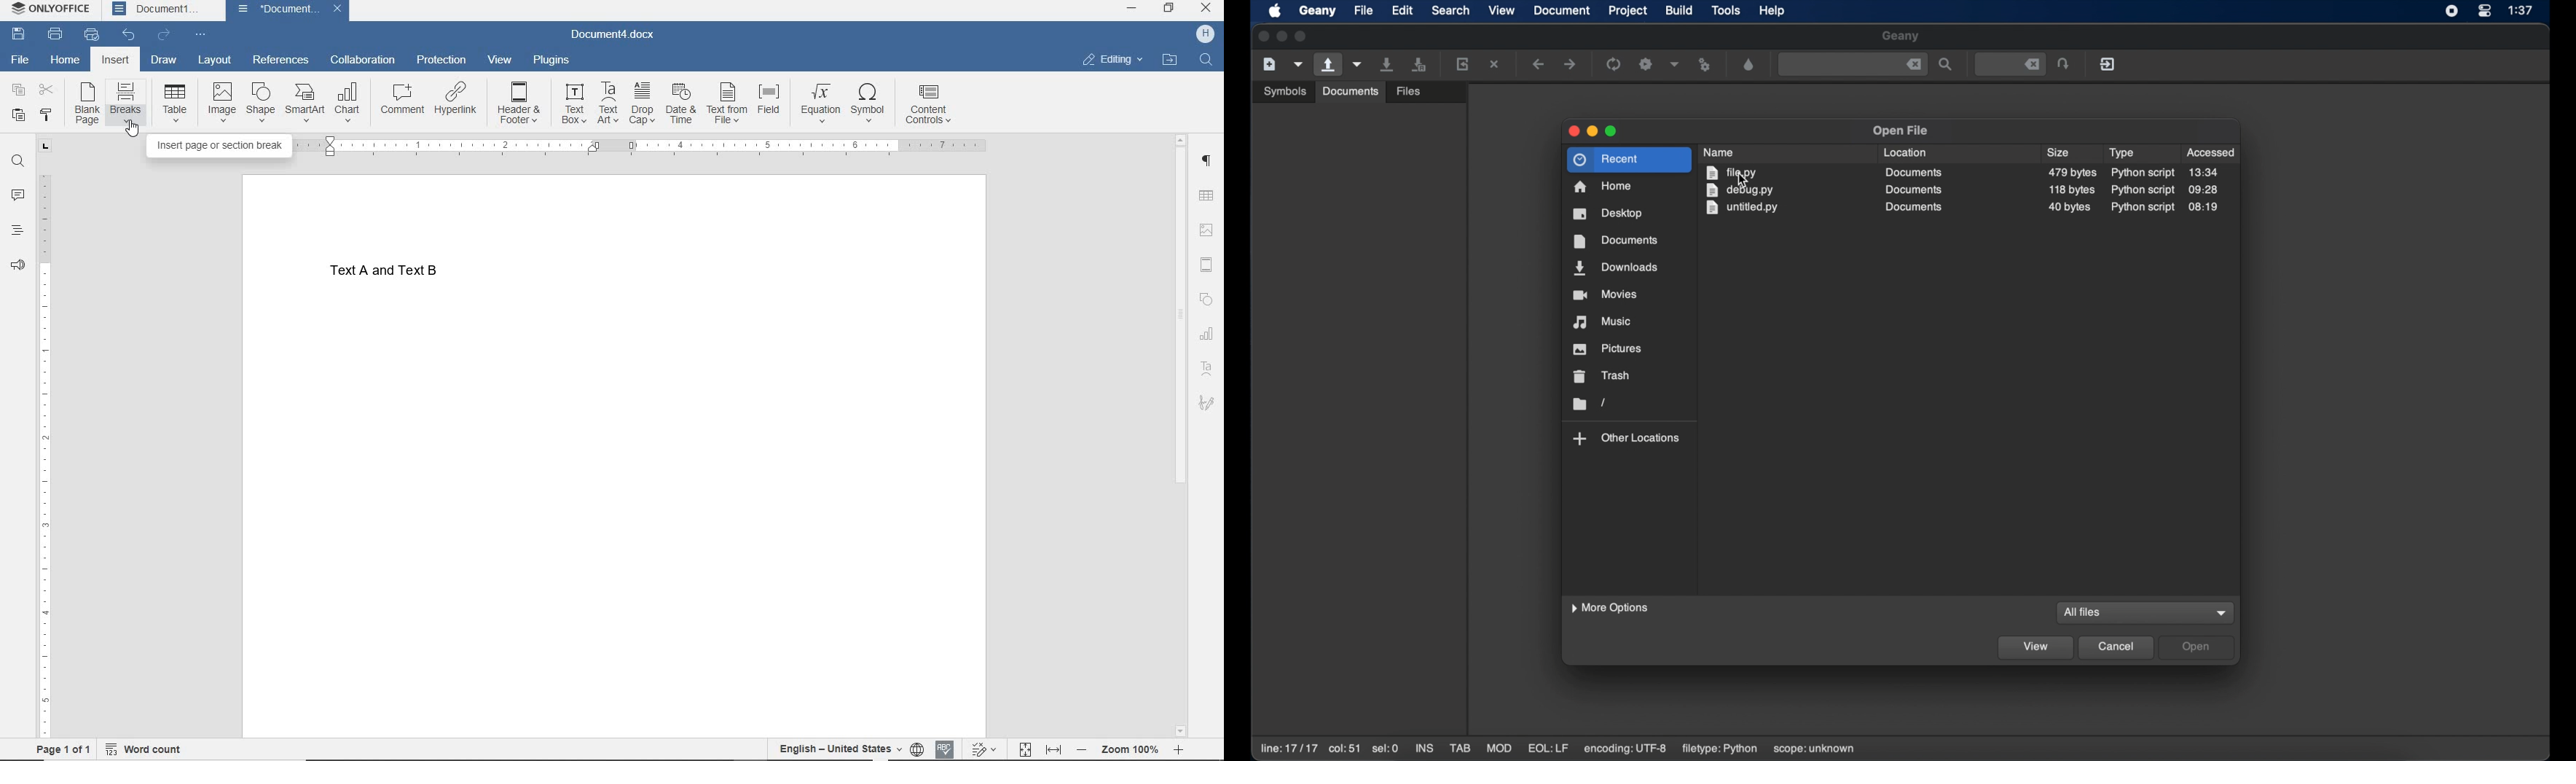 The width and height of the screenshot is (2576, 784). Describe the element at coordinates (133, 133) in the screenshot. I see `cursor` at that location.